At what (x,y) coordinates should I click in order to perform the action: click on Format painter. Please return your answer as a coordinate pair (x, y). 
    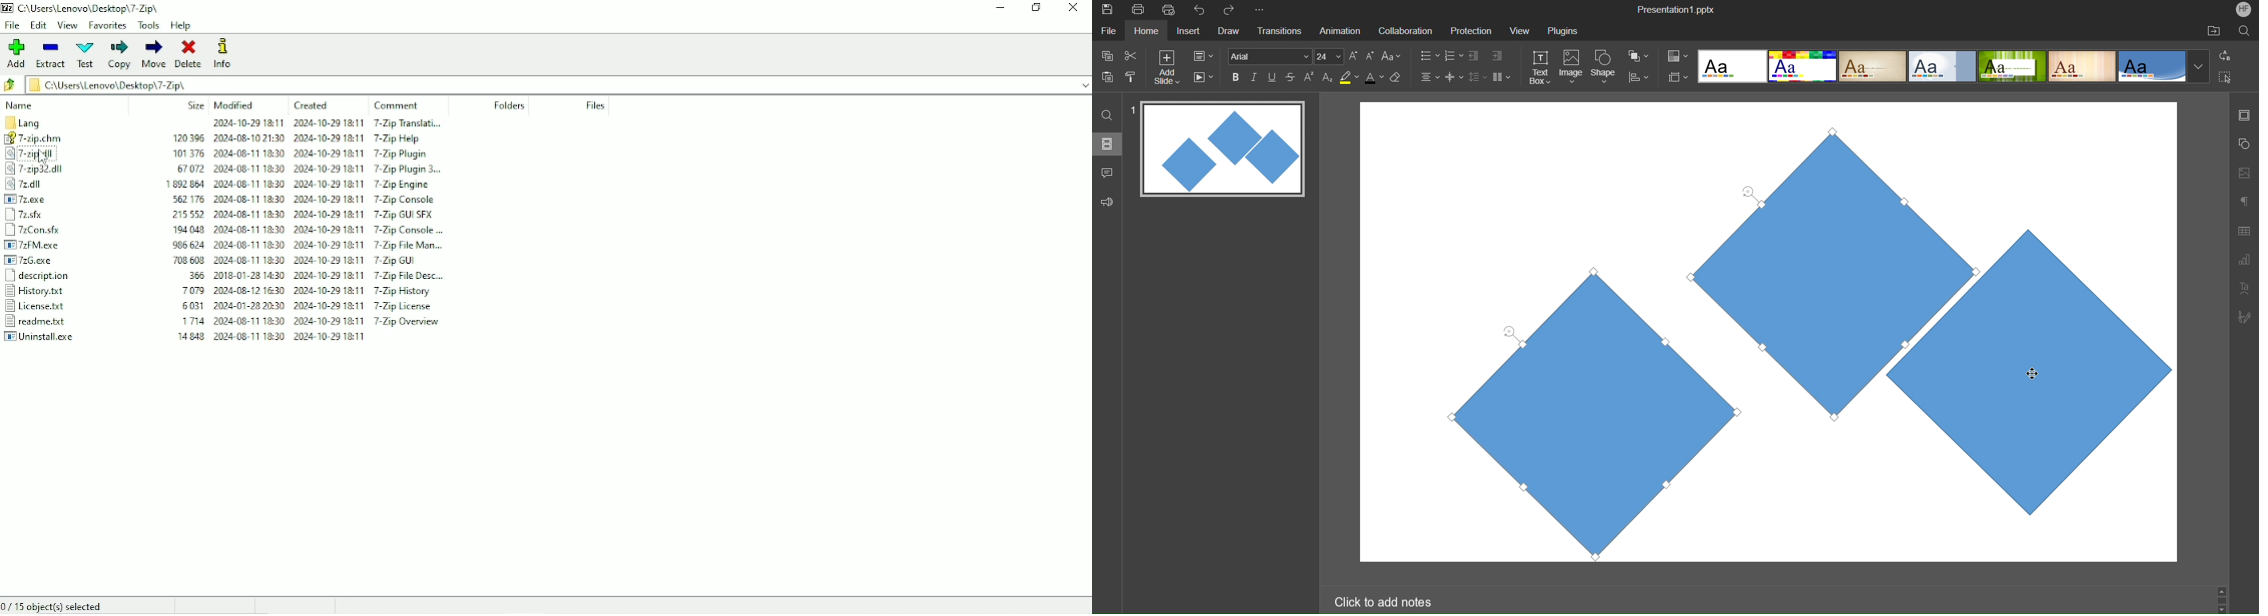
    Looking at the image, I should click on (1133, 77).